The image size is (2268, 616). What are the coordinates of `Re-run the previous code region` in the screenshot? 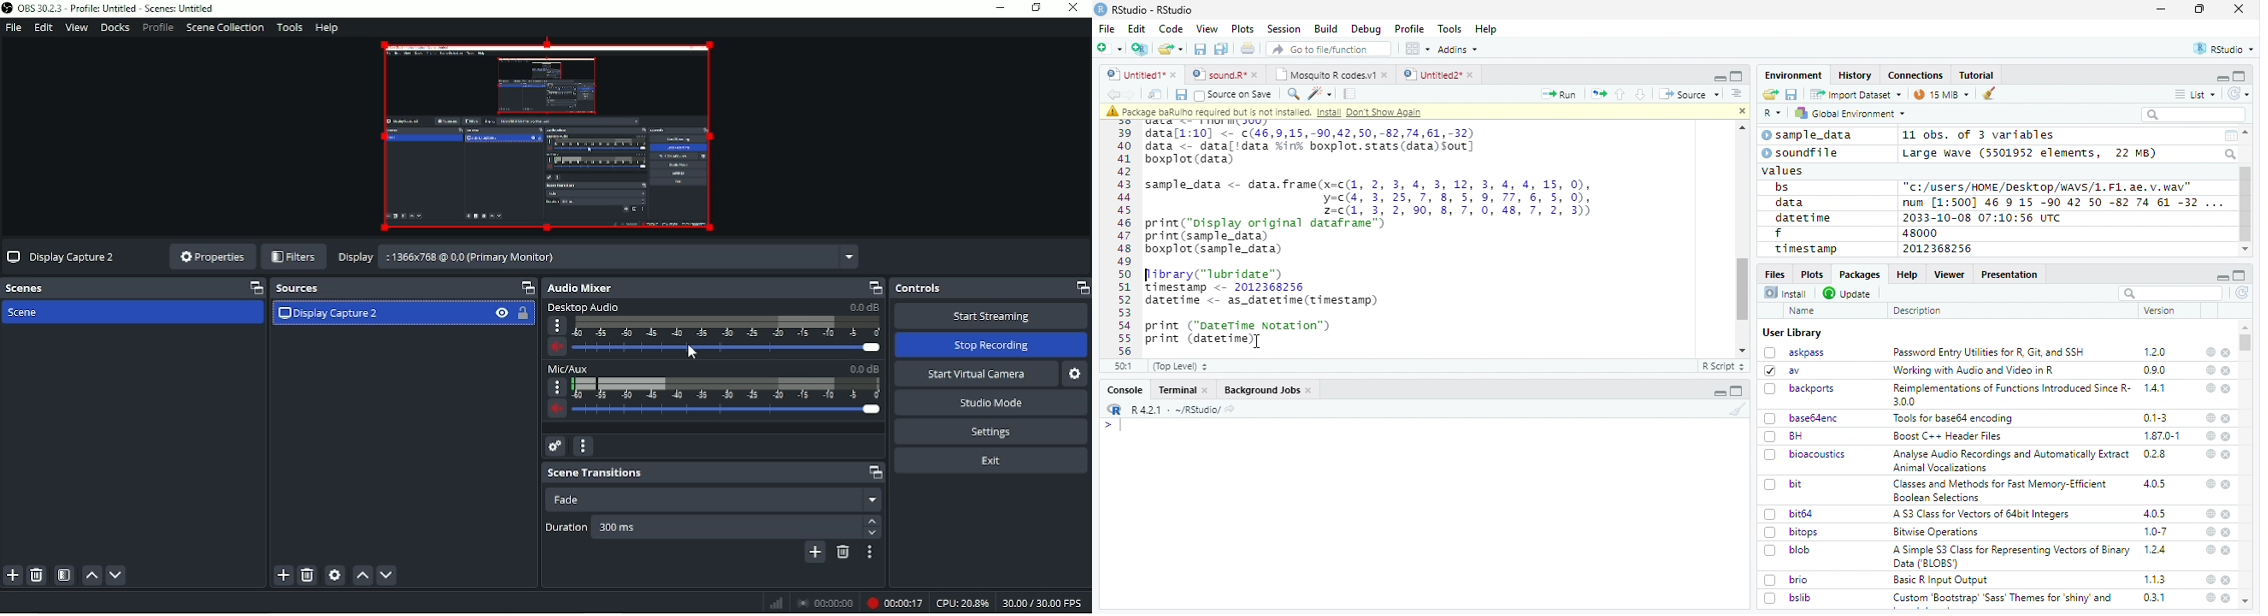 It's located at (1597, 95).